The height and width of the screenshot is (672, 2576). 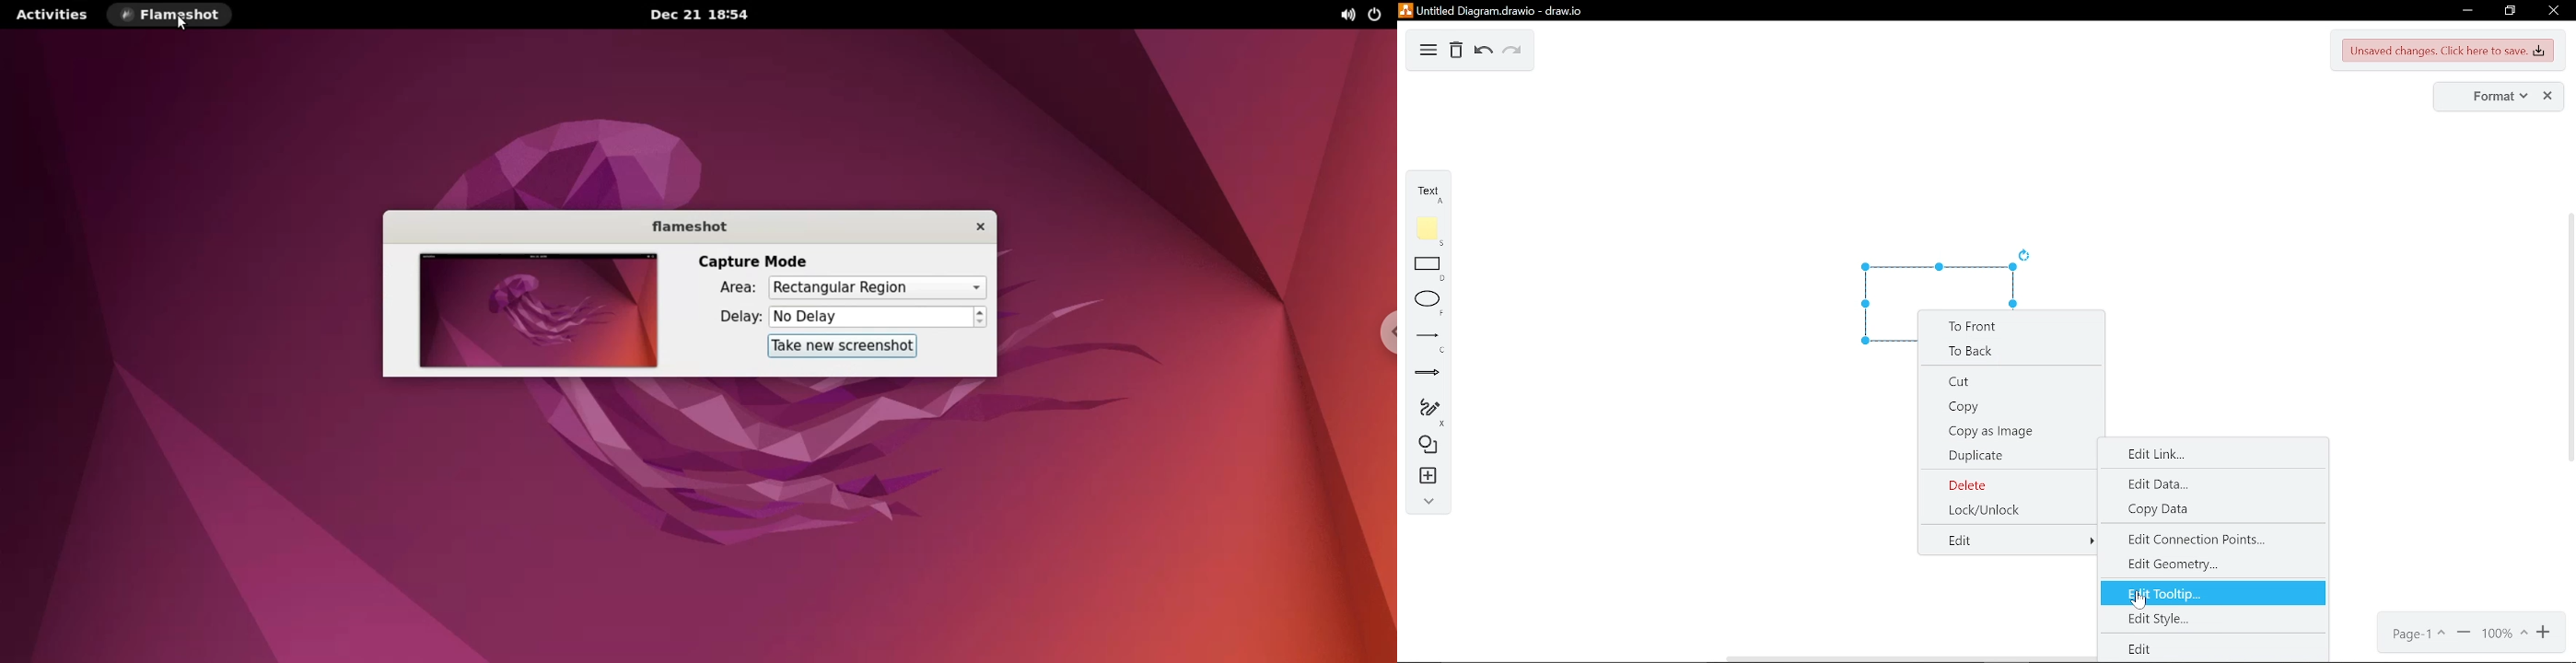 What do you see at coordinates (2188, 594) in the screenshot?
I see `edit tooltip` at bounding box center [2188, 594].